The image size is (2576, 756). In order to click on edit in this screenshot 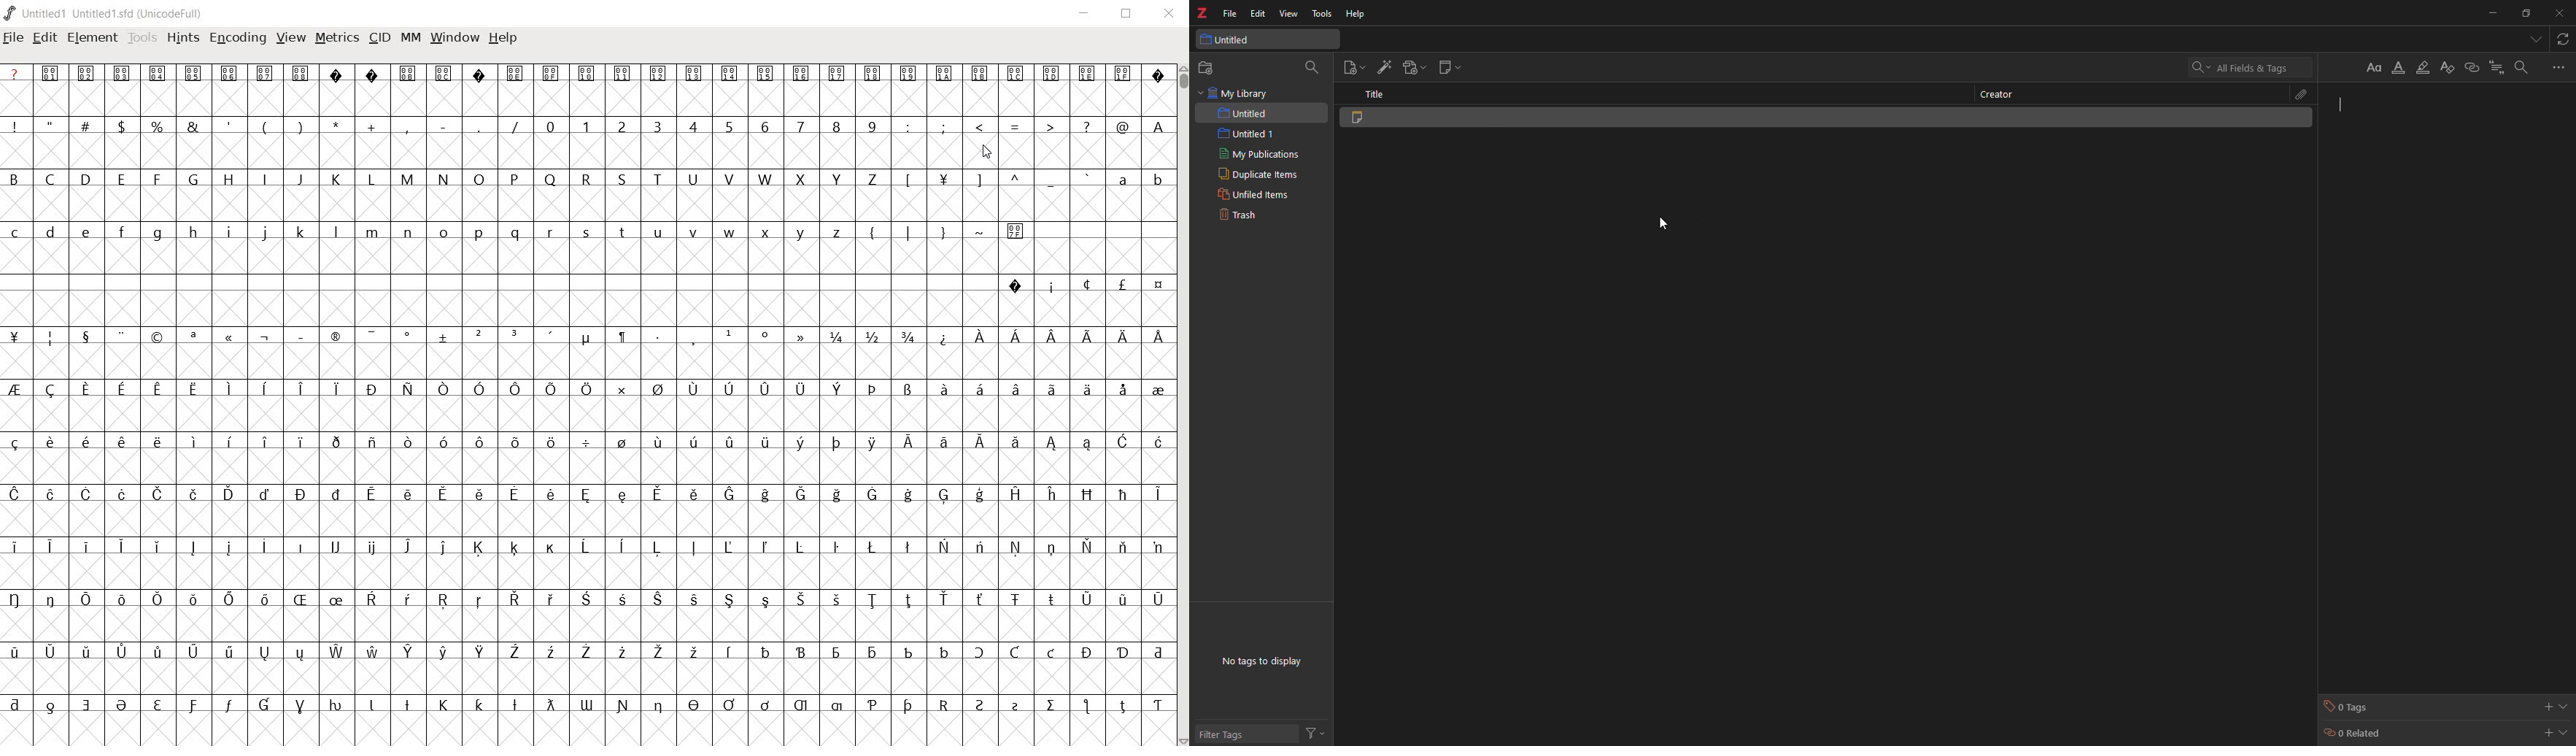, I will do `click(1260, 13)`.